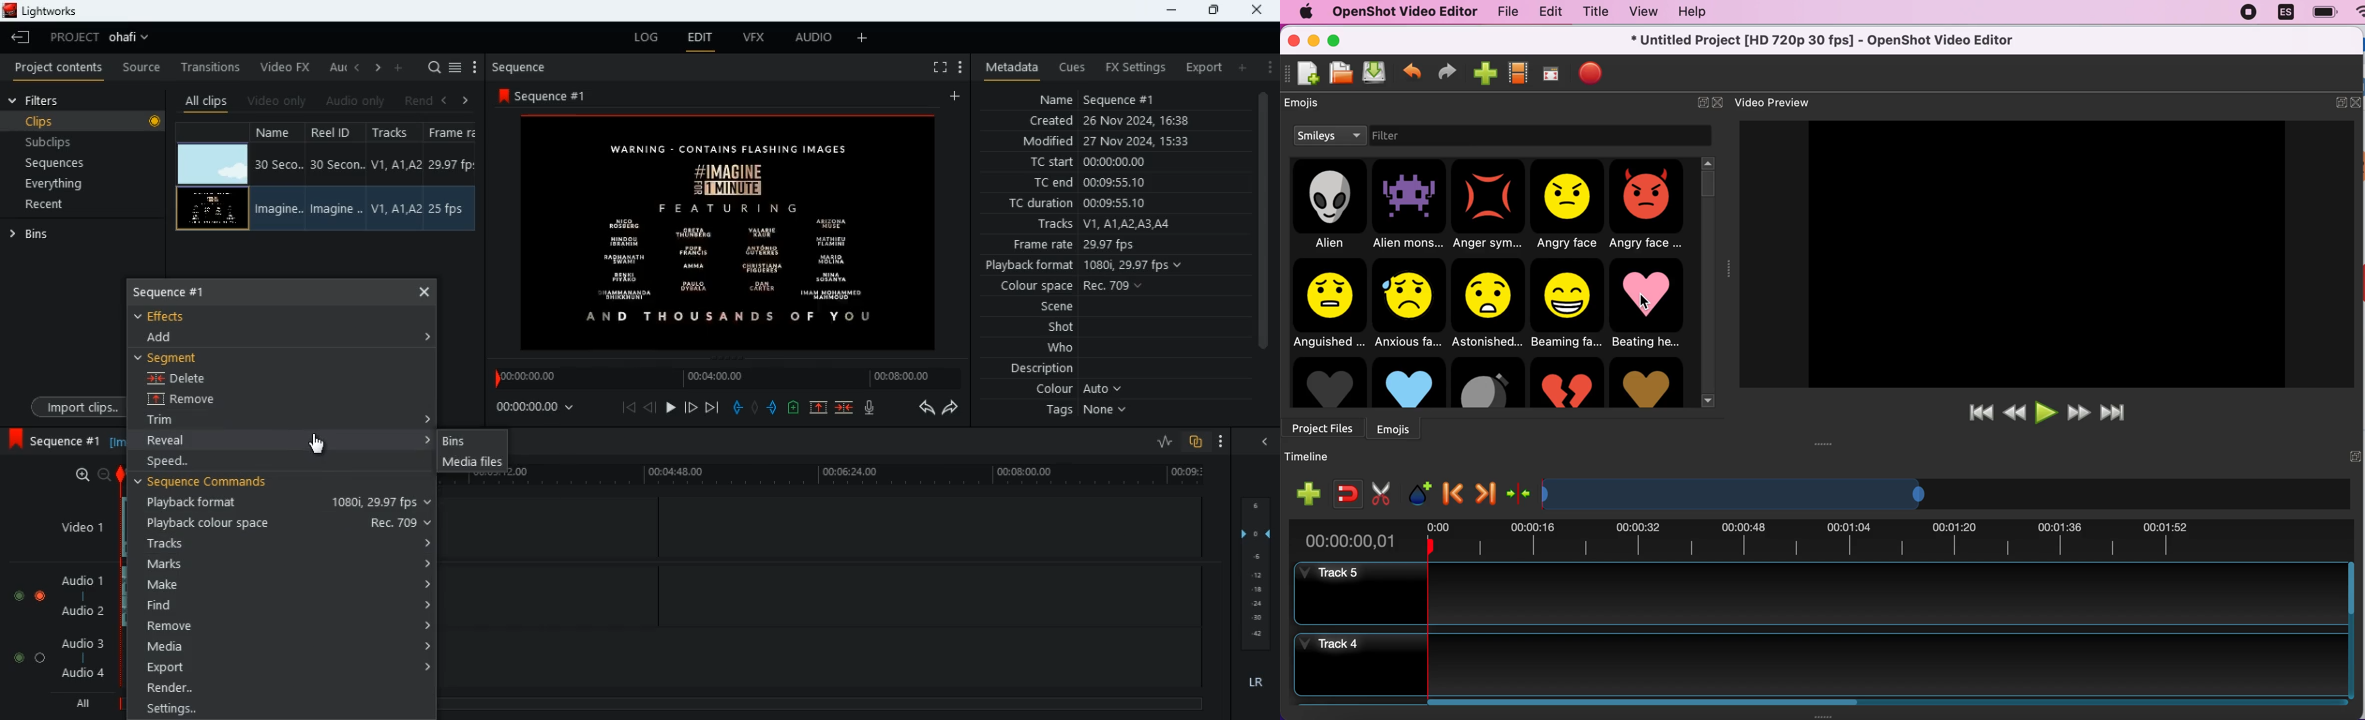  Describe the element at coordinates (1645, 302) in the screenshot. I see `cursor` at that location.